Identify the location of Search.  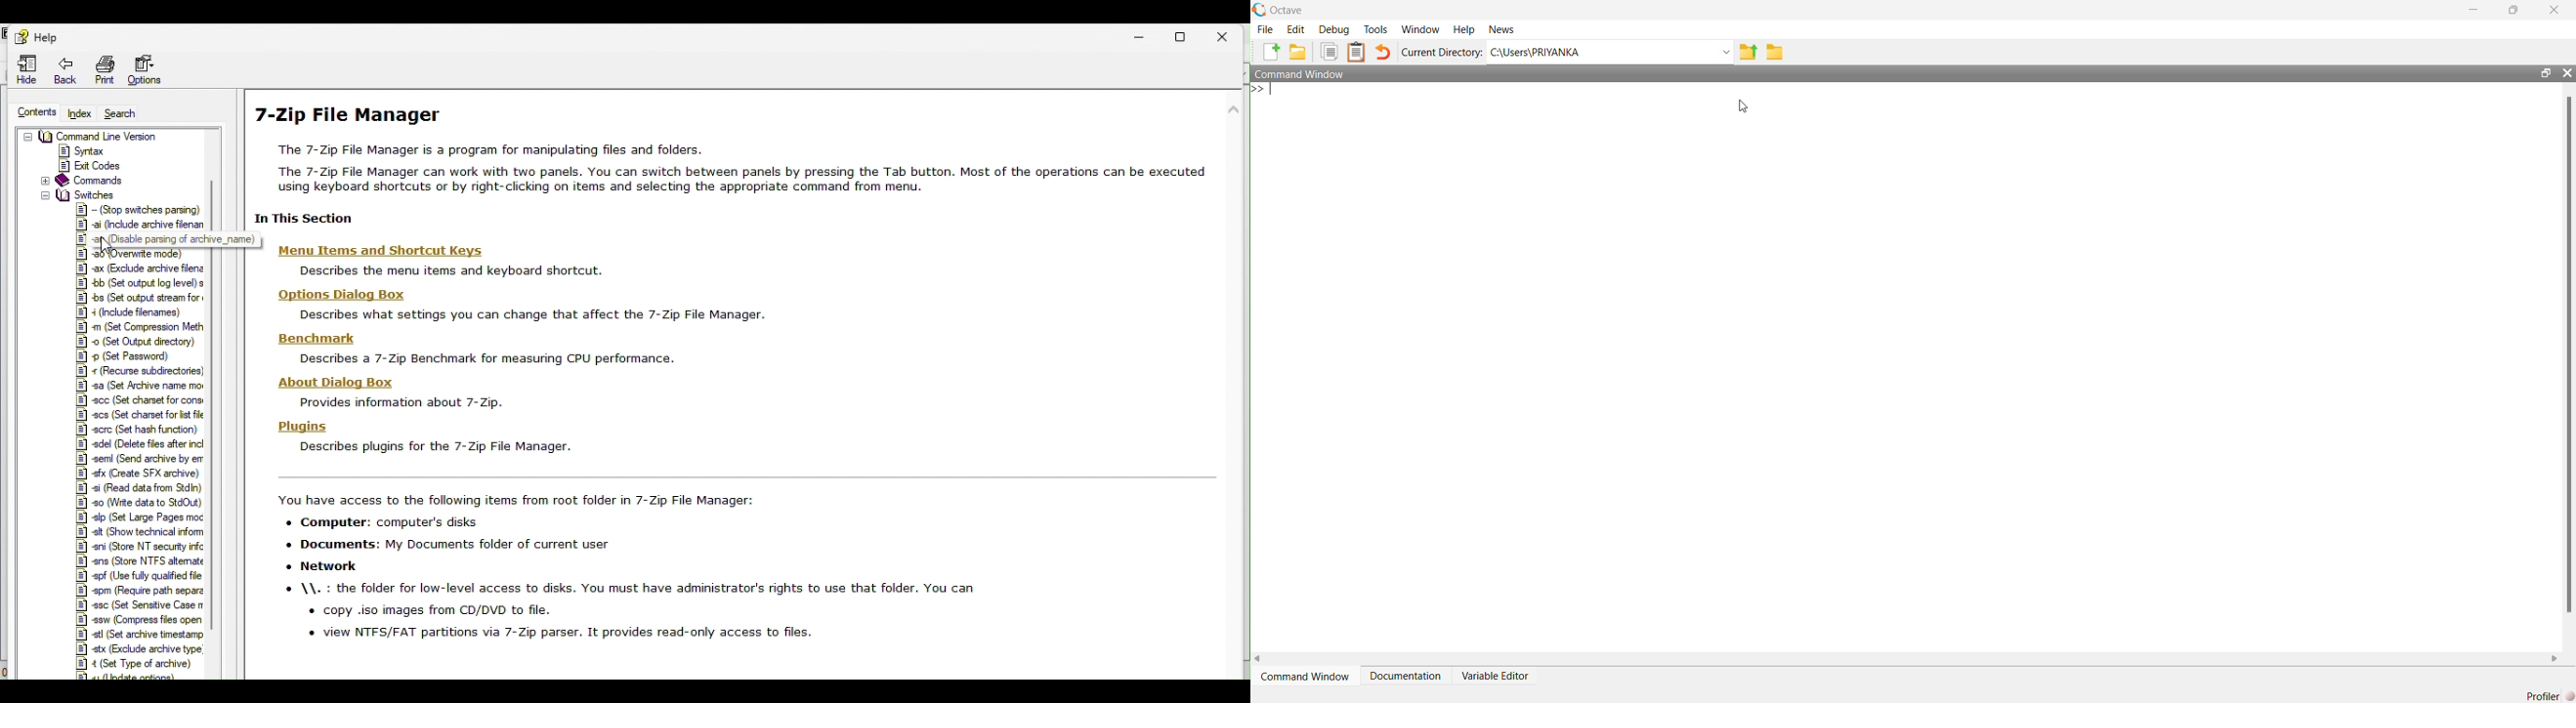
(131, 113).